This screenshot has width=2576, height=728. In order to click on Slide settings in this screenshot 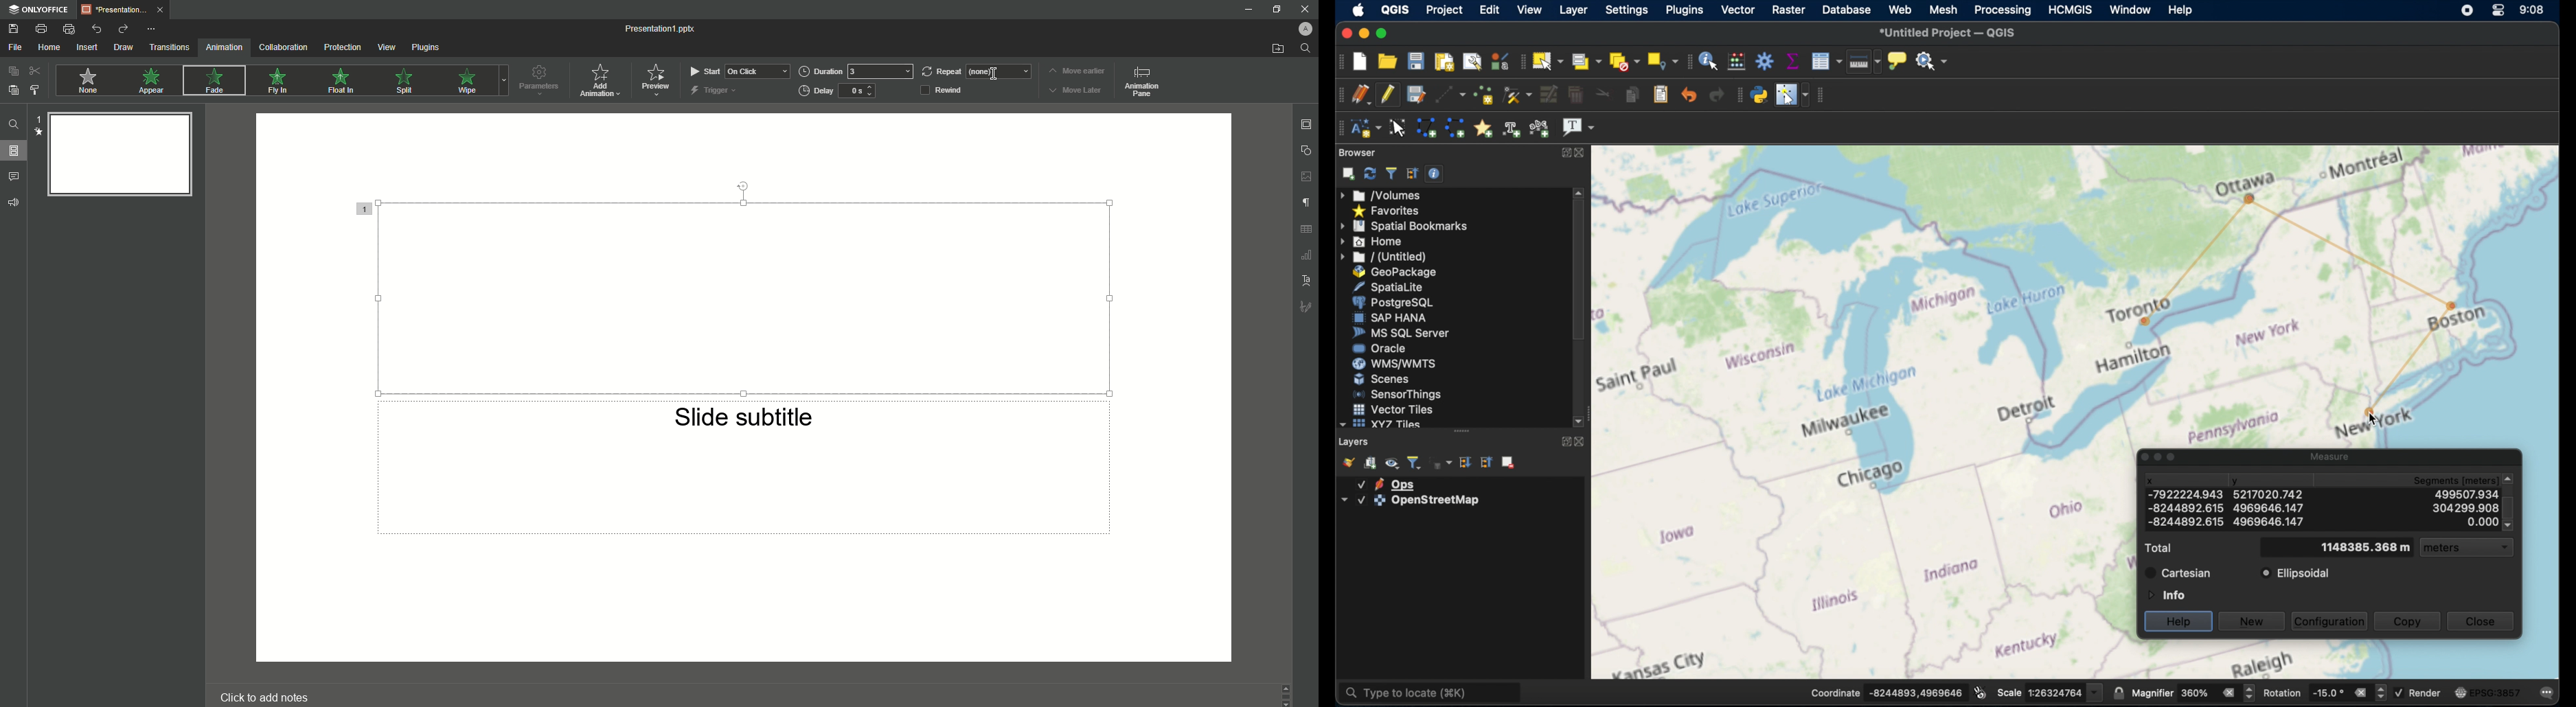, I will do `click(1306, 124)`.